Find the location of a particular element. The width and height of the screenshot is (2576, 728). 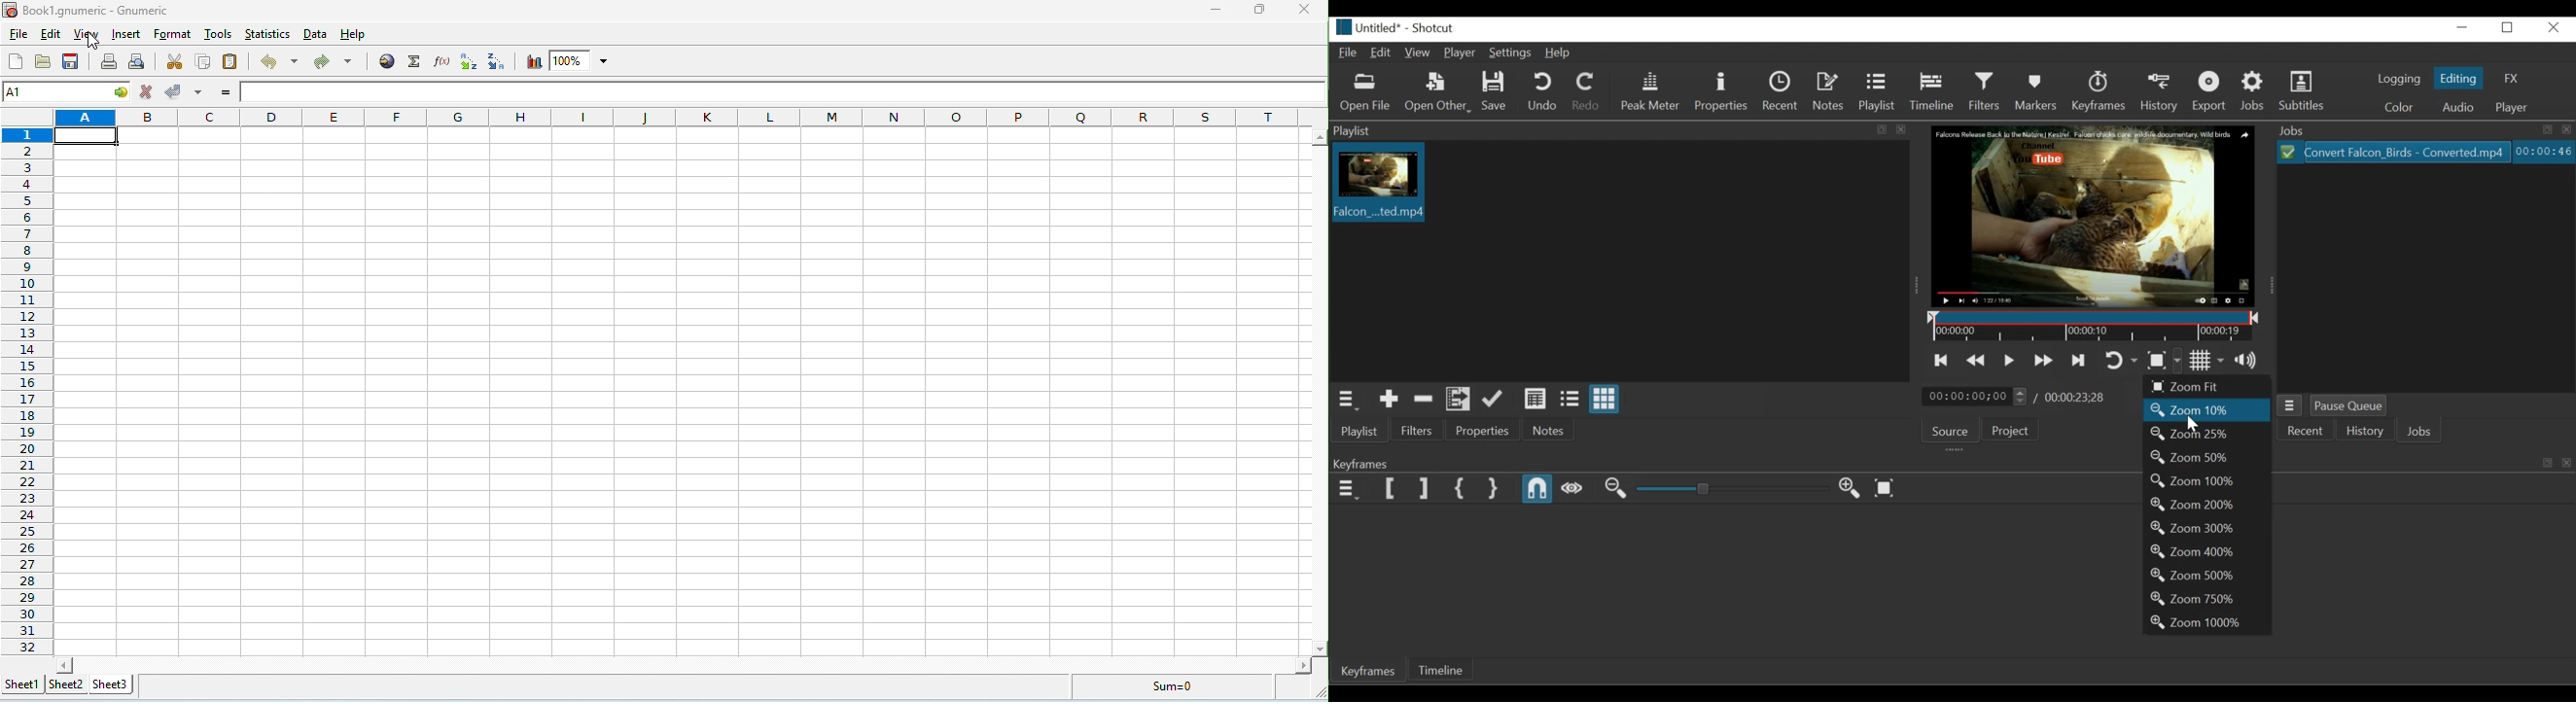

reject is located at coordinates (147, 91).